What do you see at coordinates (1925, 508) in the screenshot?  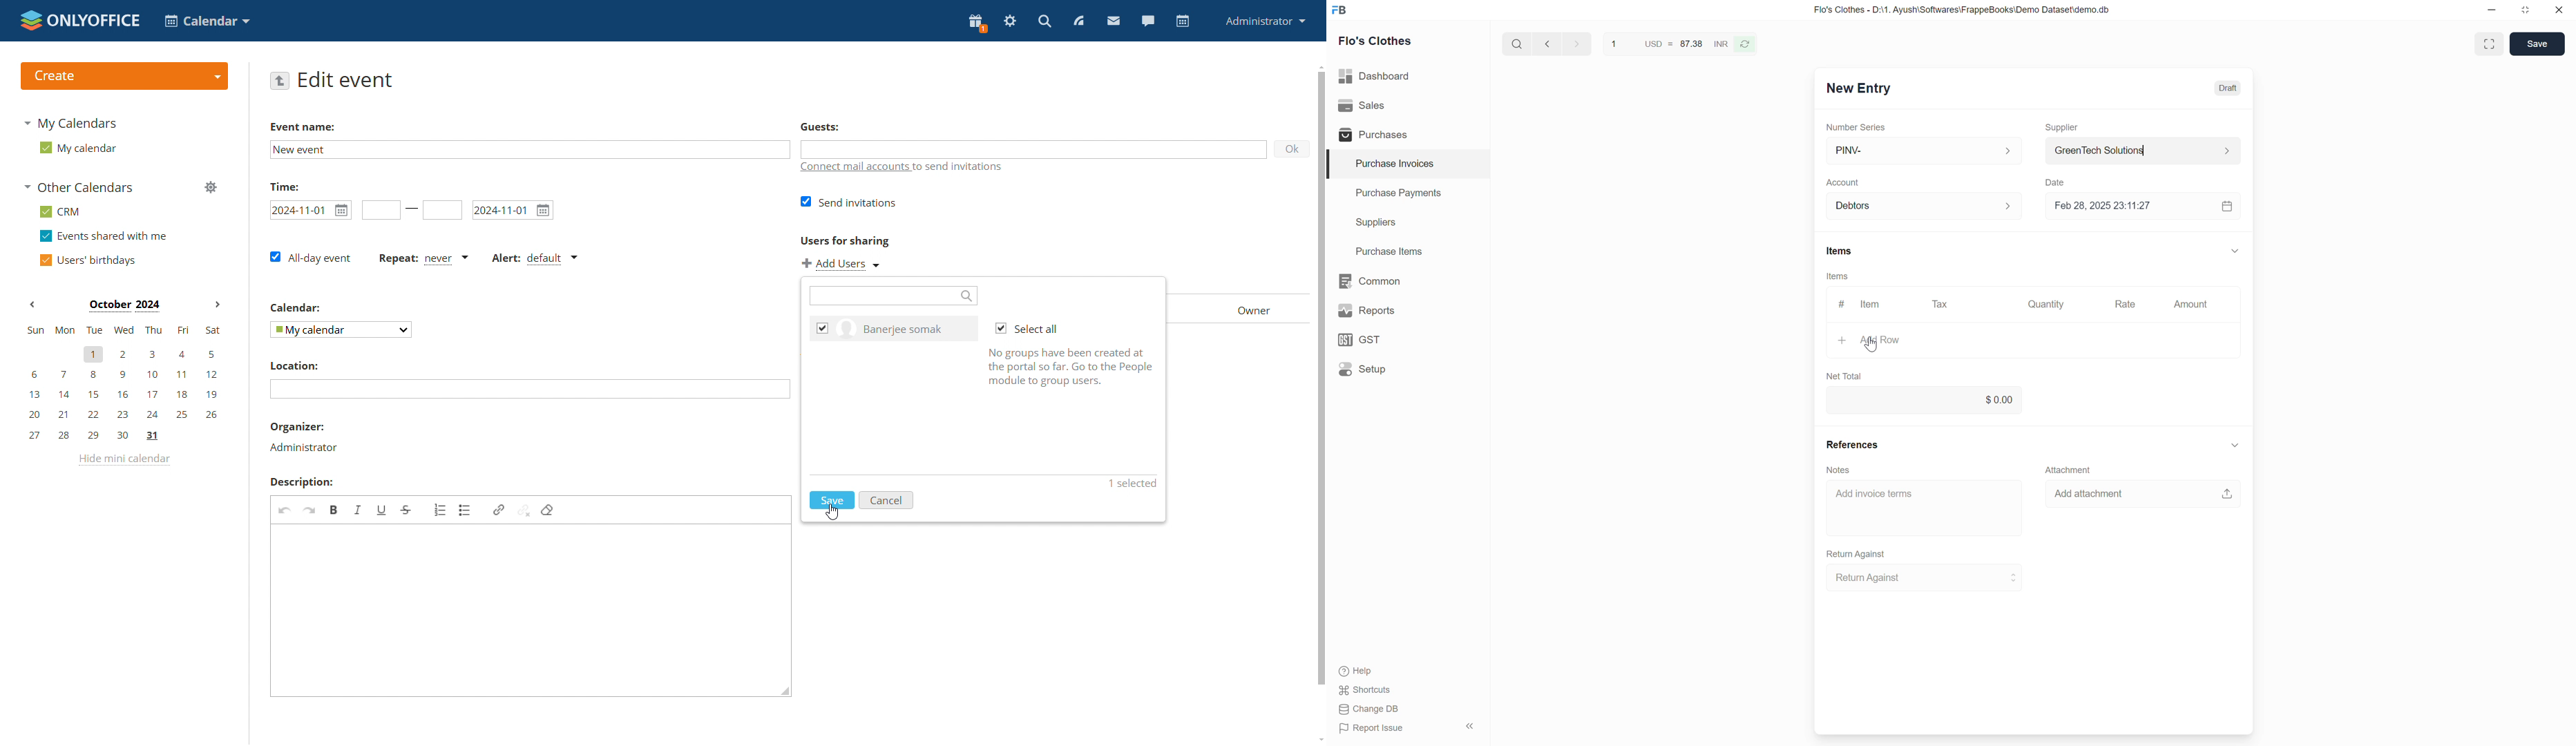 I see `Add invoice terms` at bounding box center [1925, 508].